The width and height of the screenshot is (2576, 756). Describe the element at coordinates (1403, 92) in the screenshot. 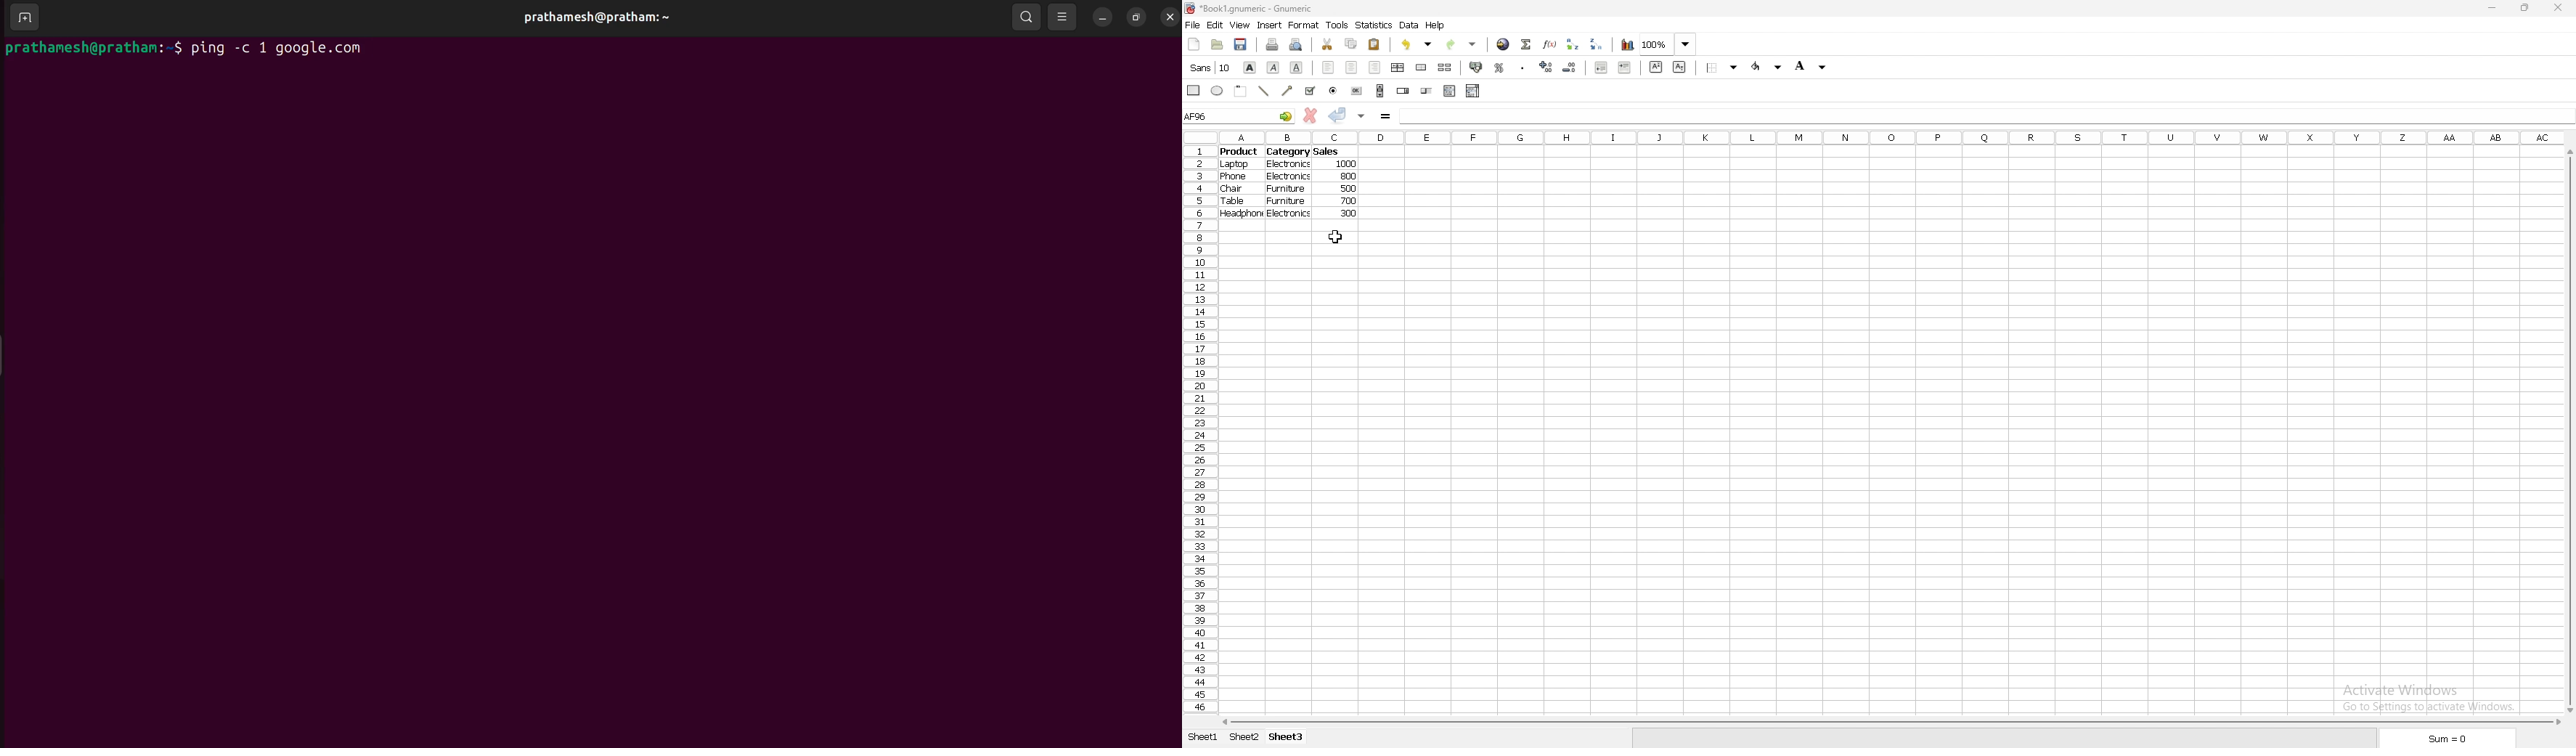

I see `spin button` at that location.